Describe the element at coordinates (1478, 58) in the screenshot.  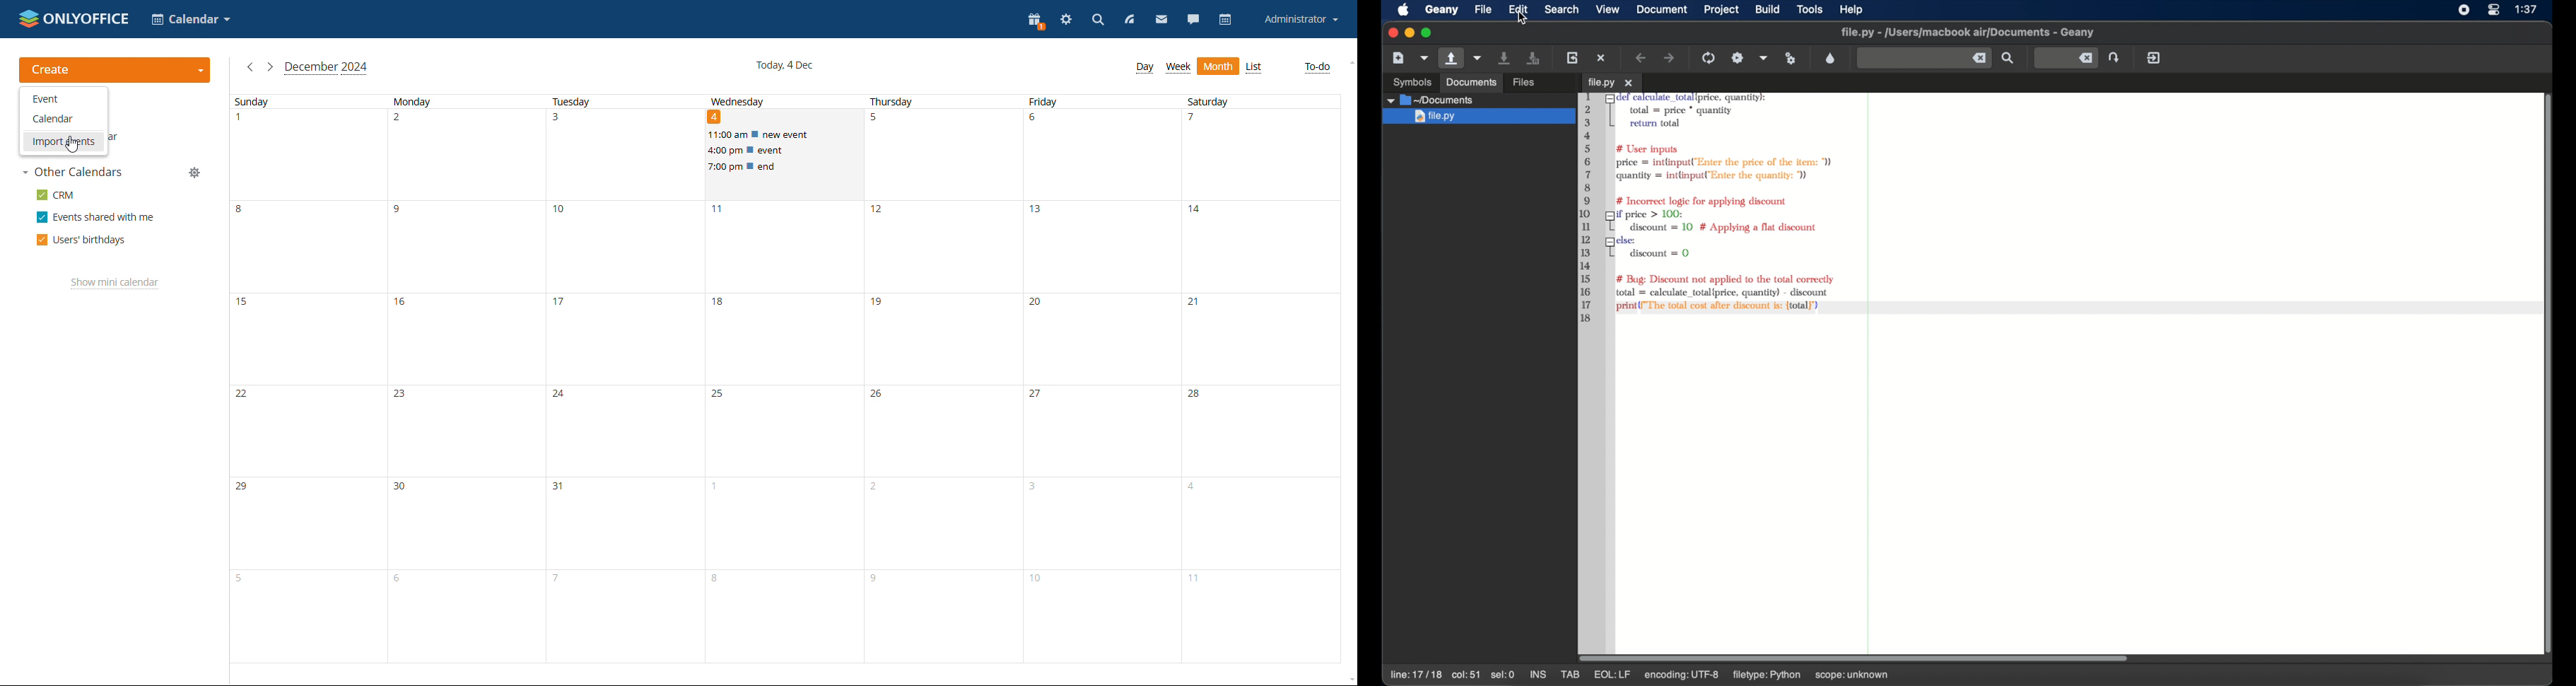
I see `open a recent file` at that location.